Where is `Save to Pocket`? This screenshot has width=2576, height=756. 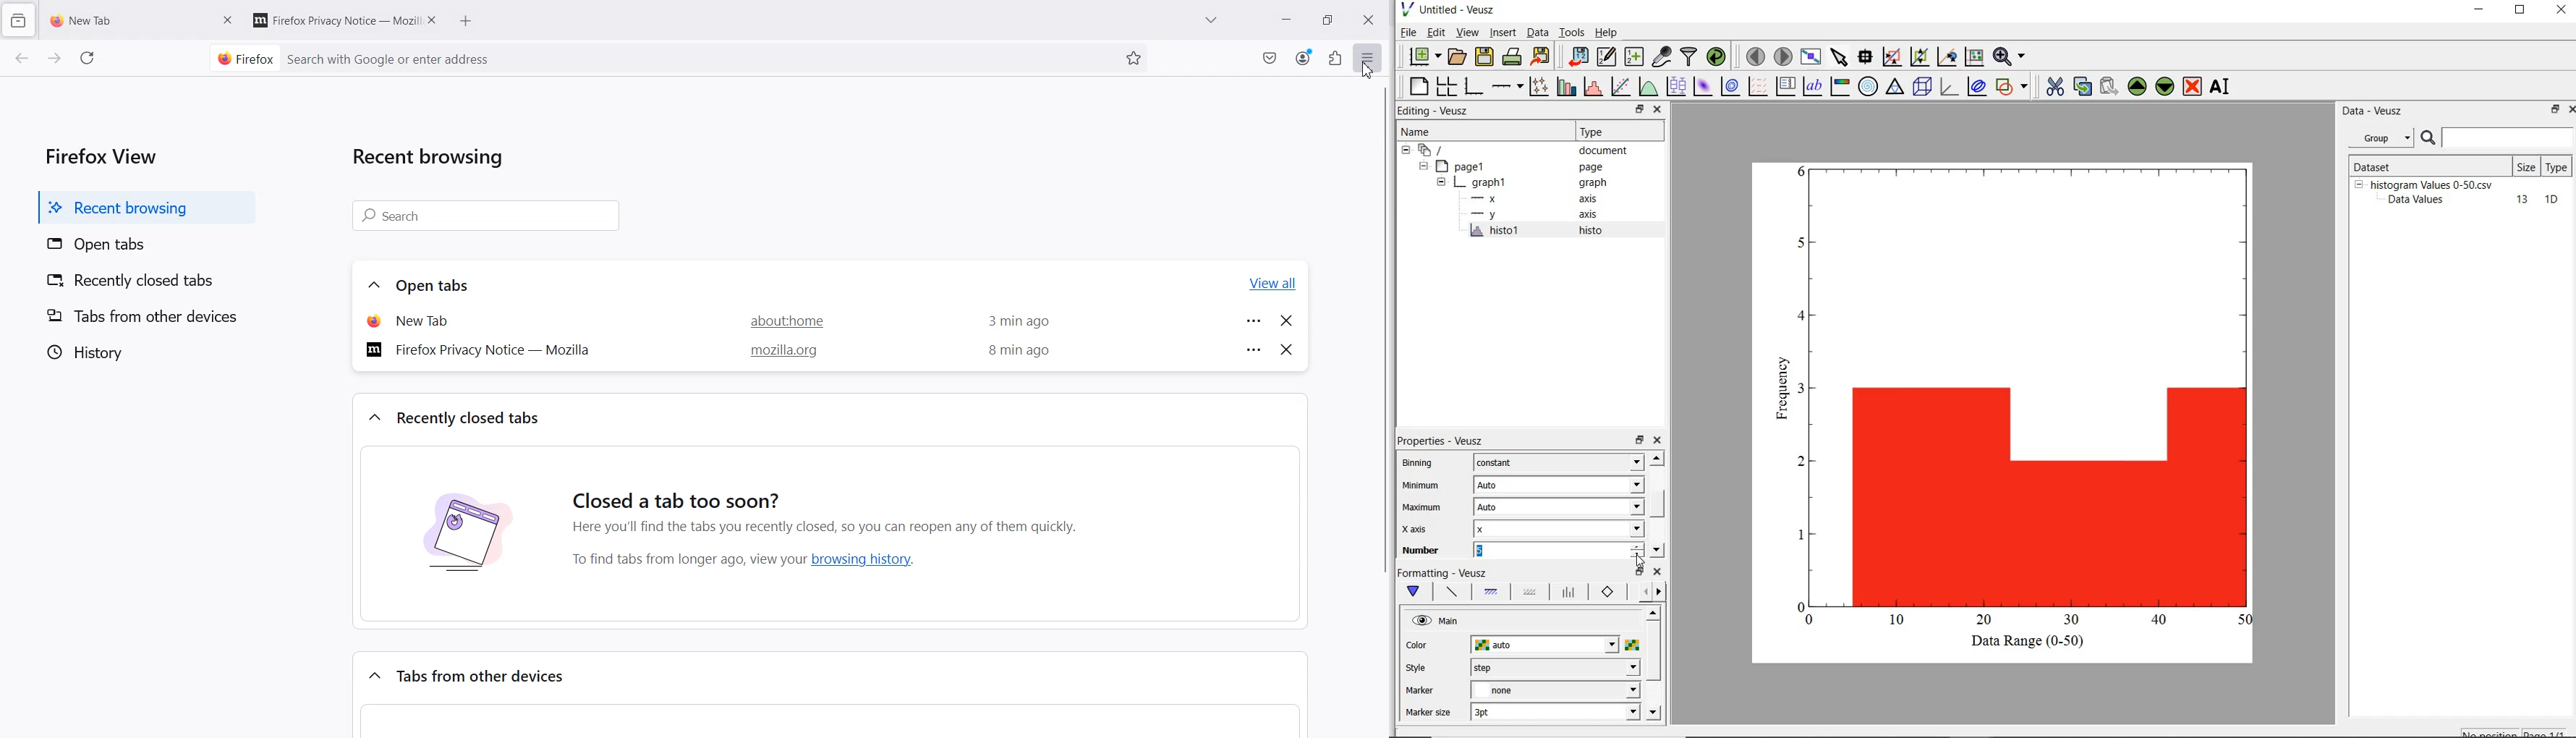
Save to Pocket is located at coordinates (1270, 58).